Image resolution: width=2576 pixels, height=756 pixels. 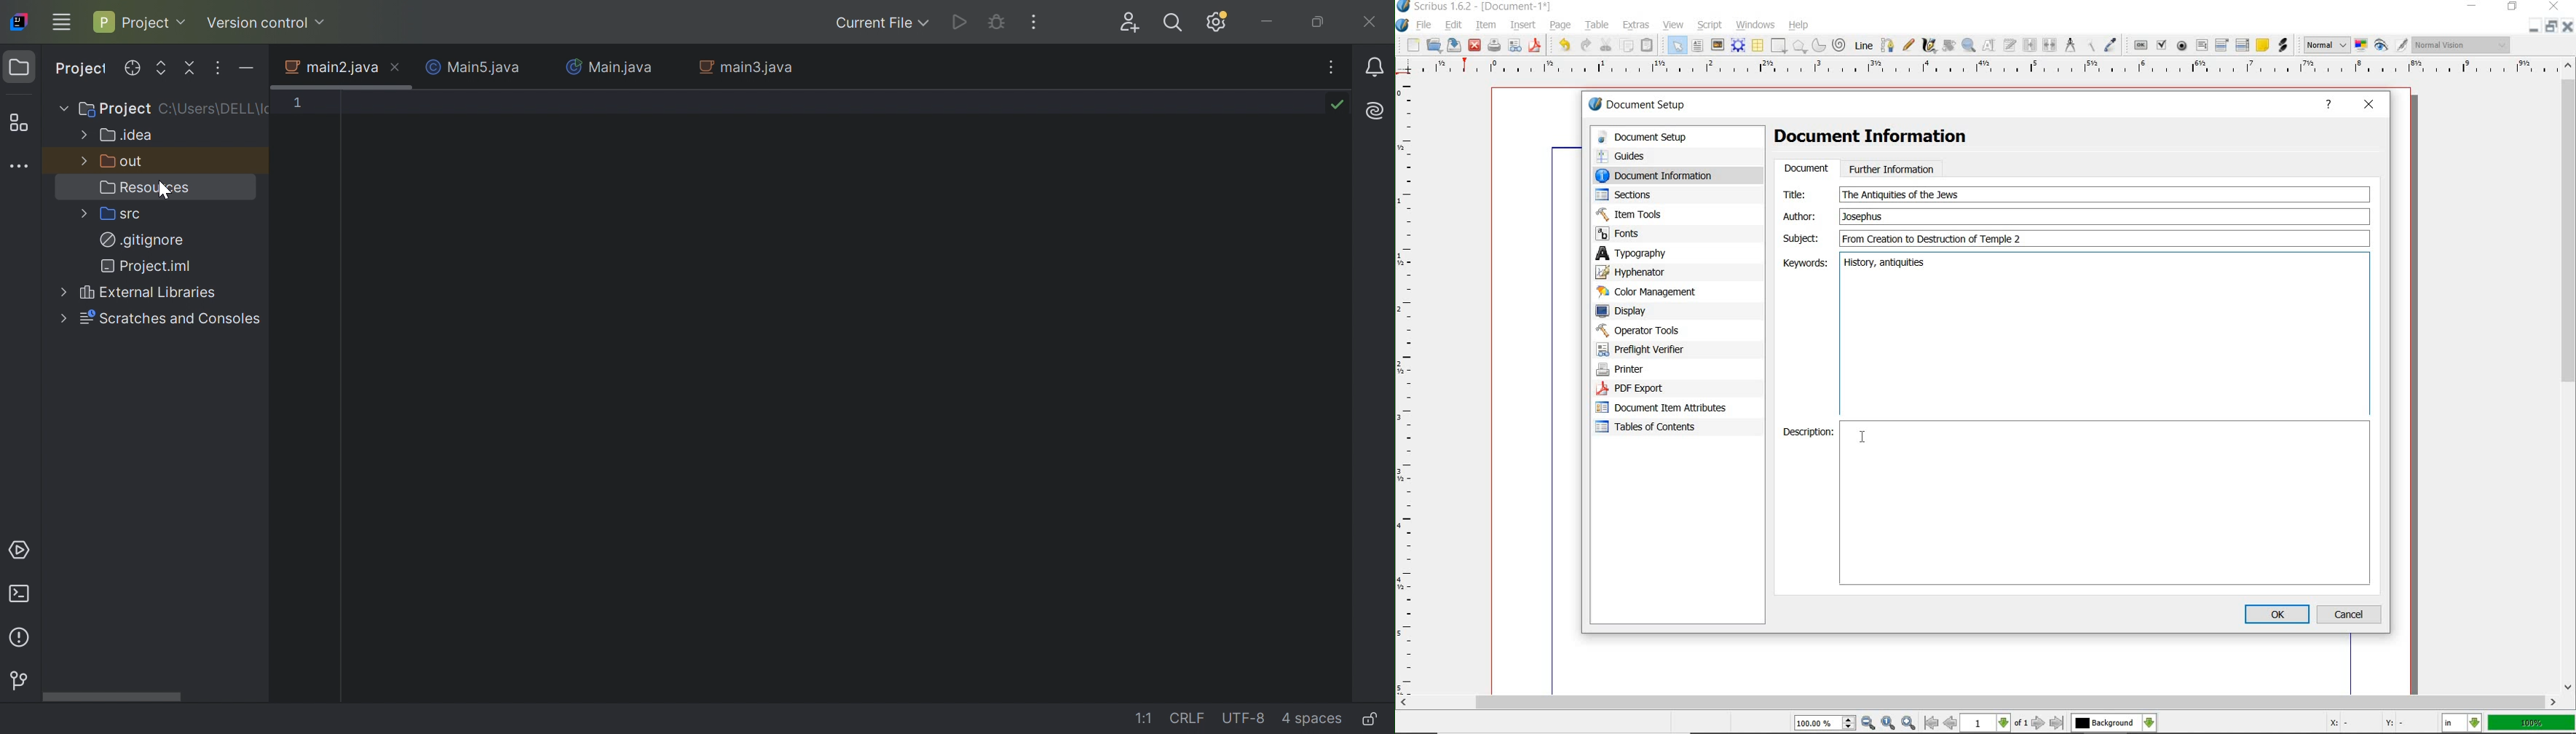 I want to click on new, so click(x=1412, y=45).